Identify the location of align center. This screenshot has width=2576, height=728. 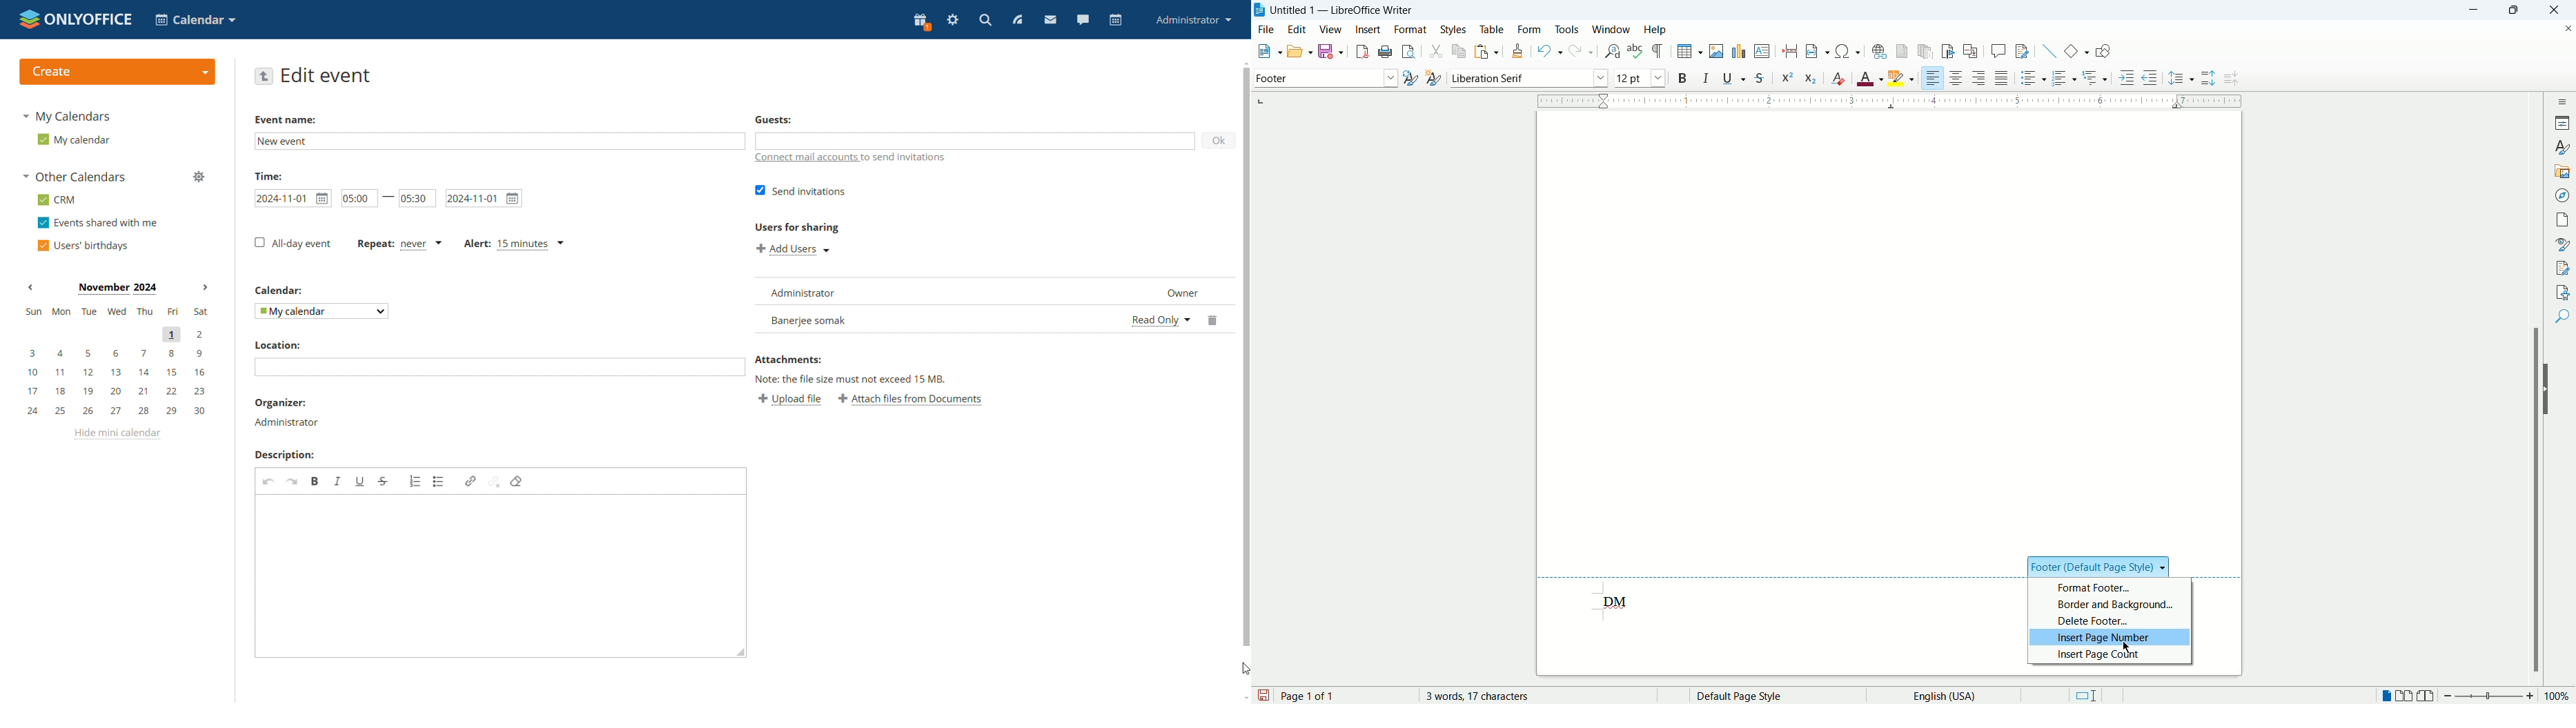
(1960, 79).